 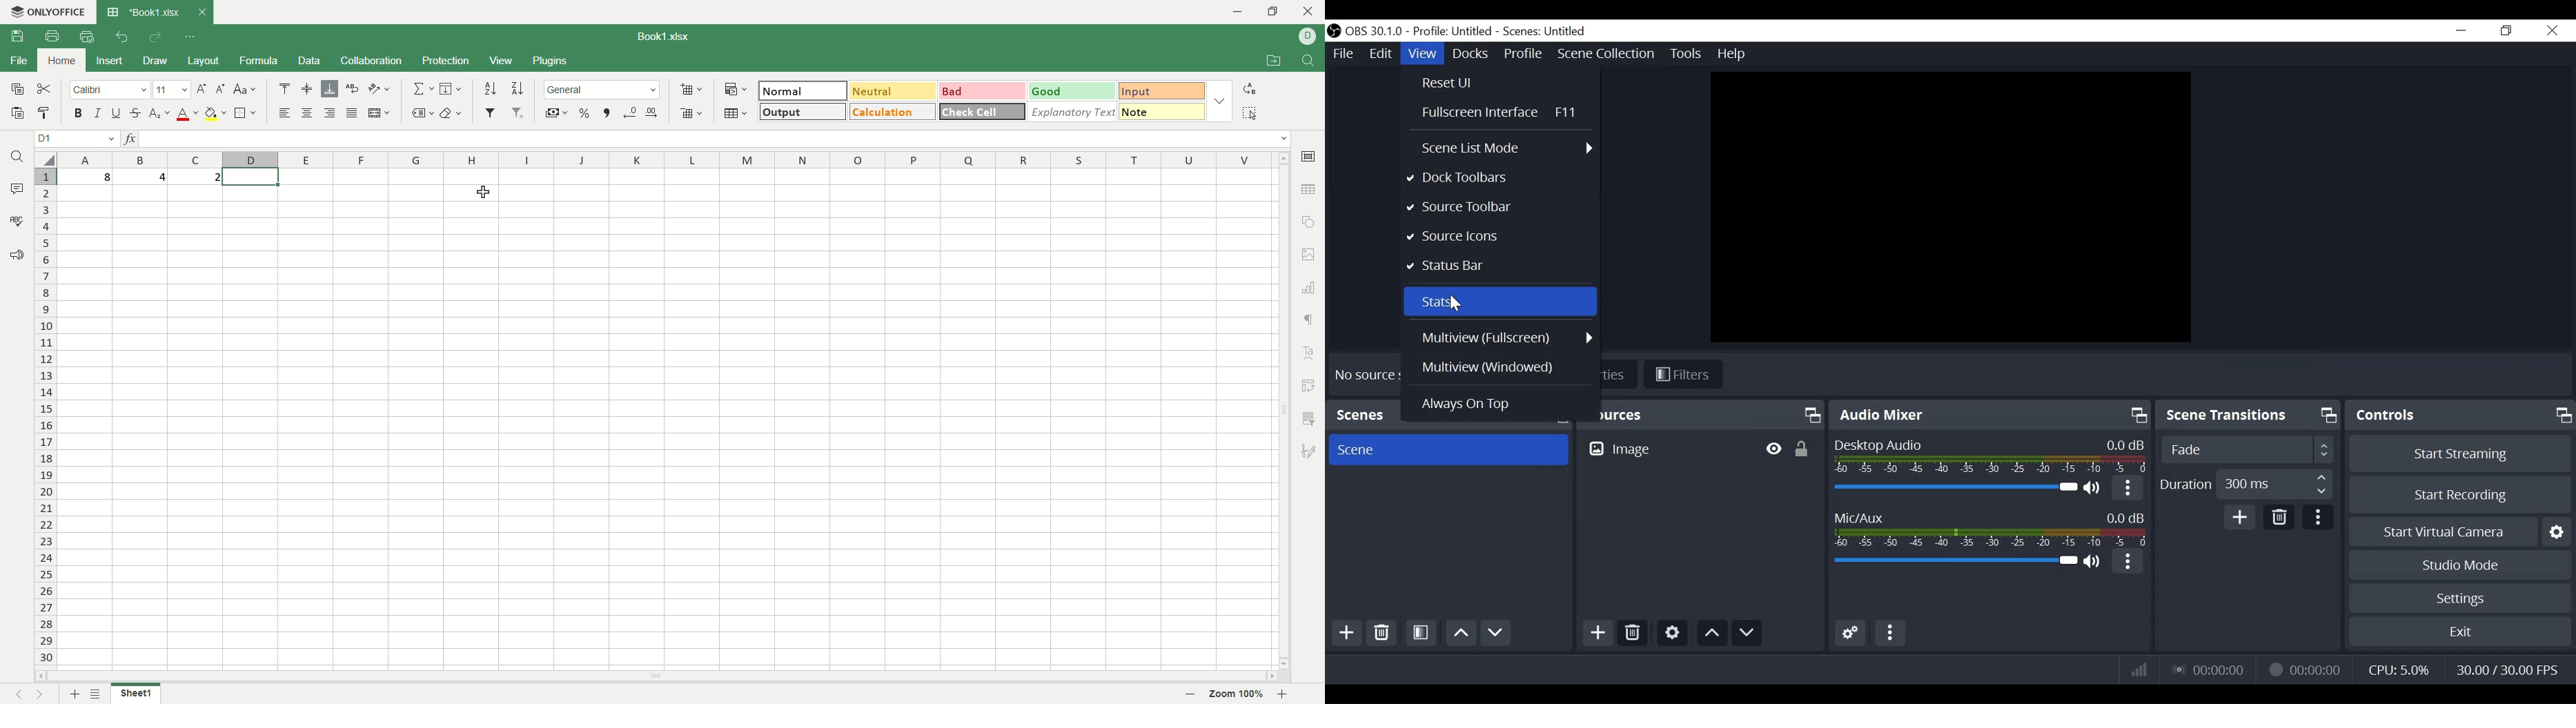 I want to click on Adjust Scene Transition, so click(x=2246, y=449).